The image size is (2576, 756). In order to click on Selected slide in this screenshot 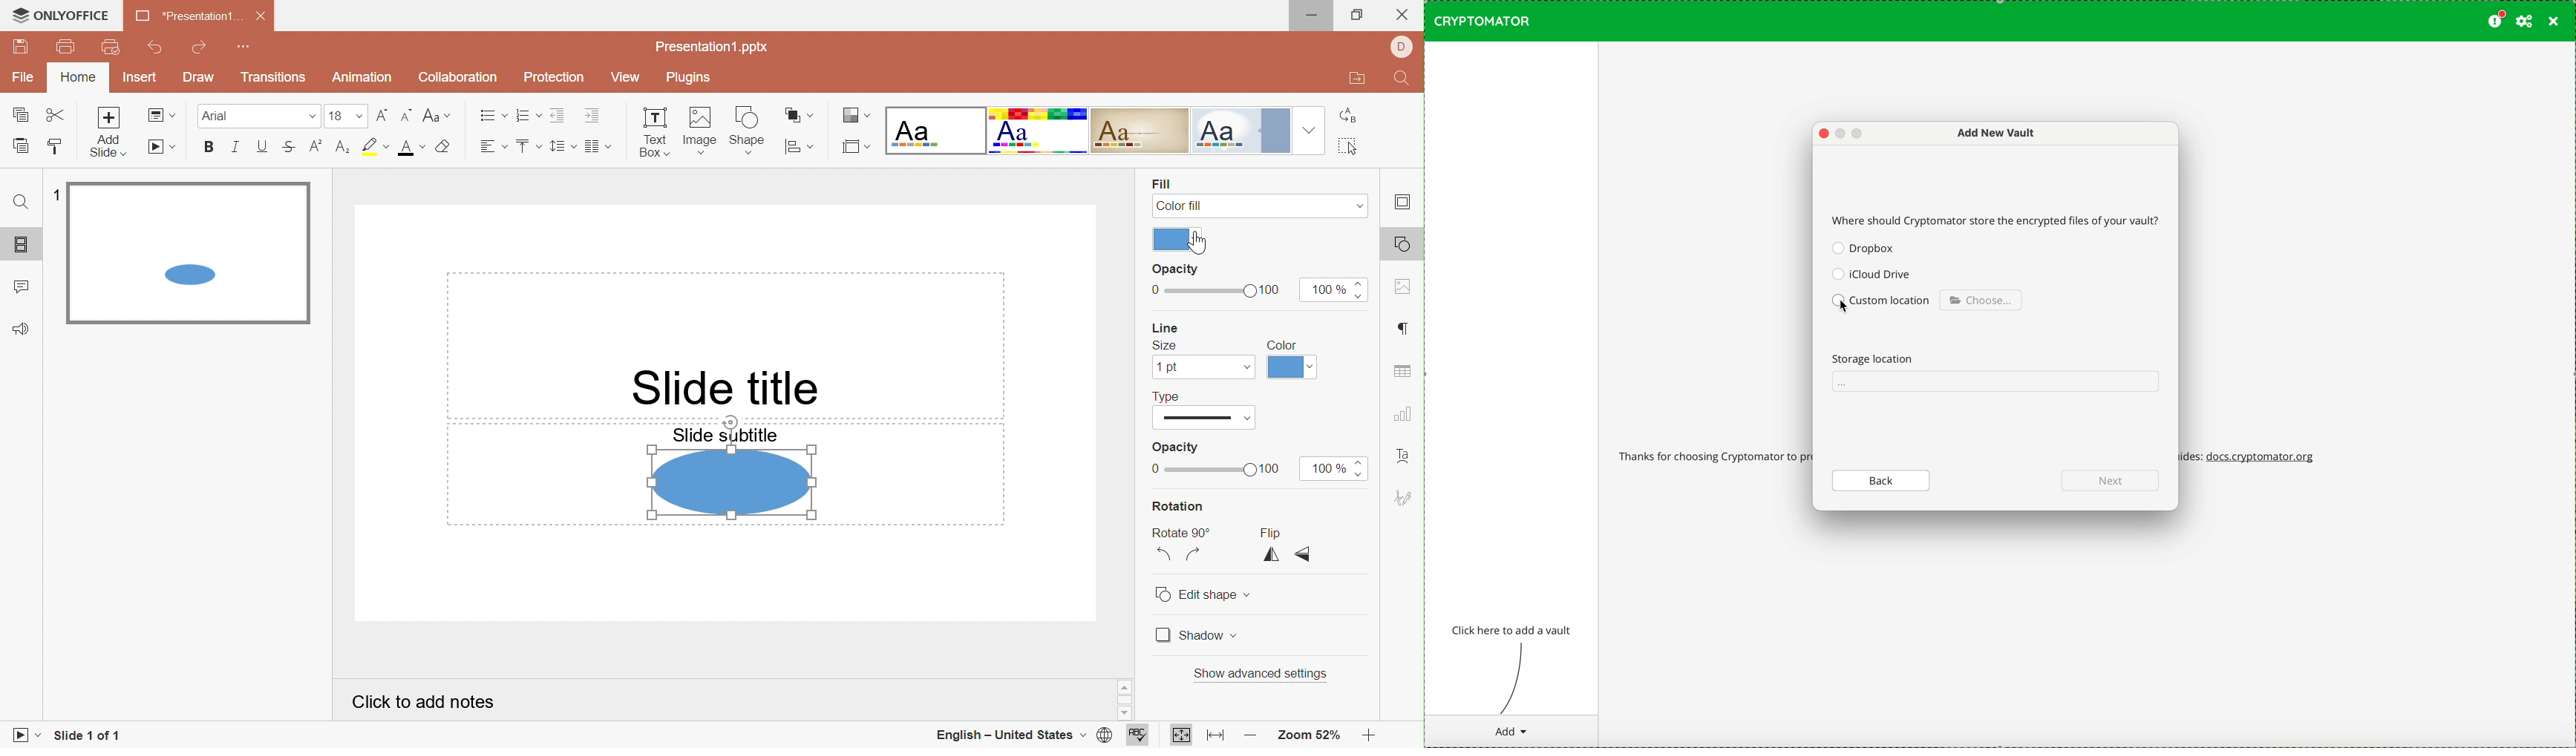, I will do `click(189, 253)`.